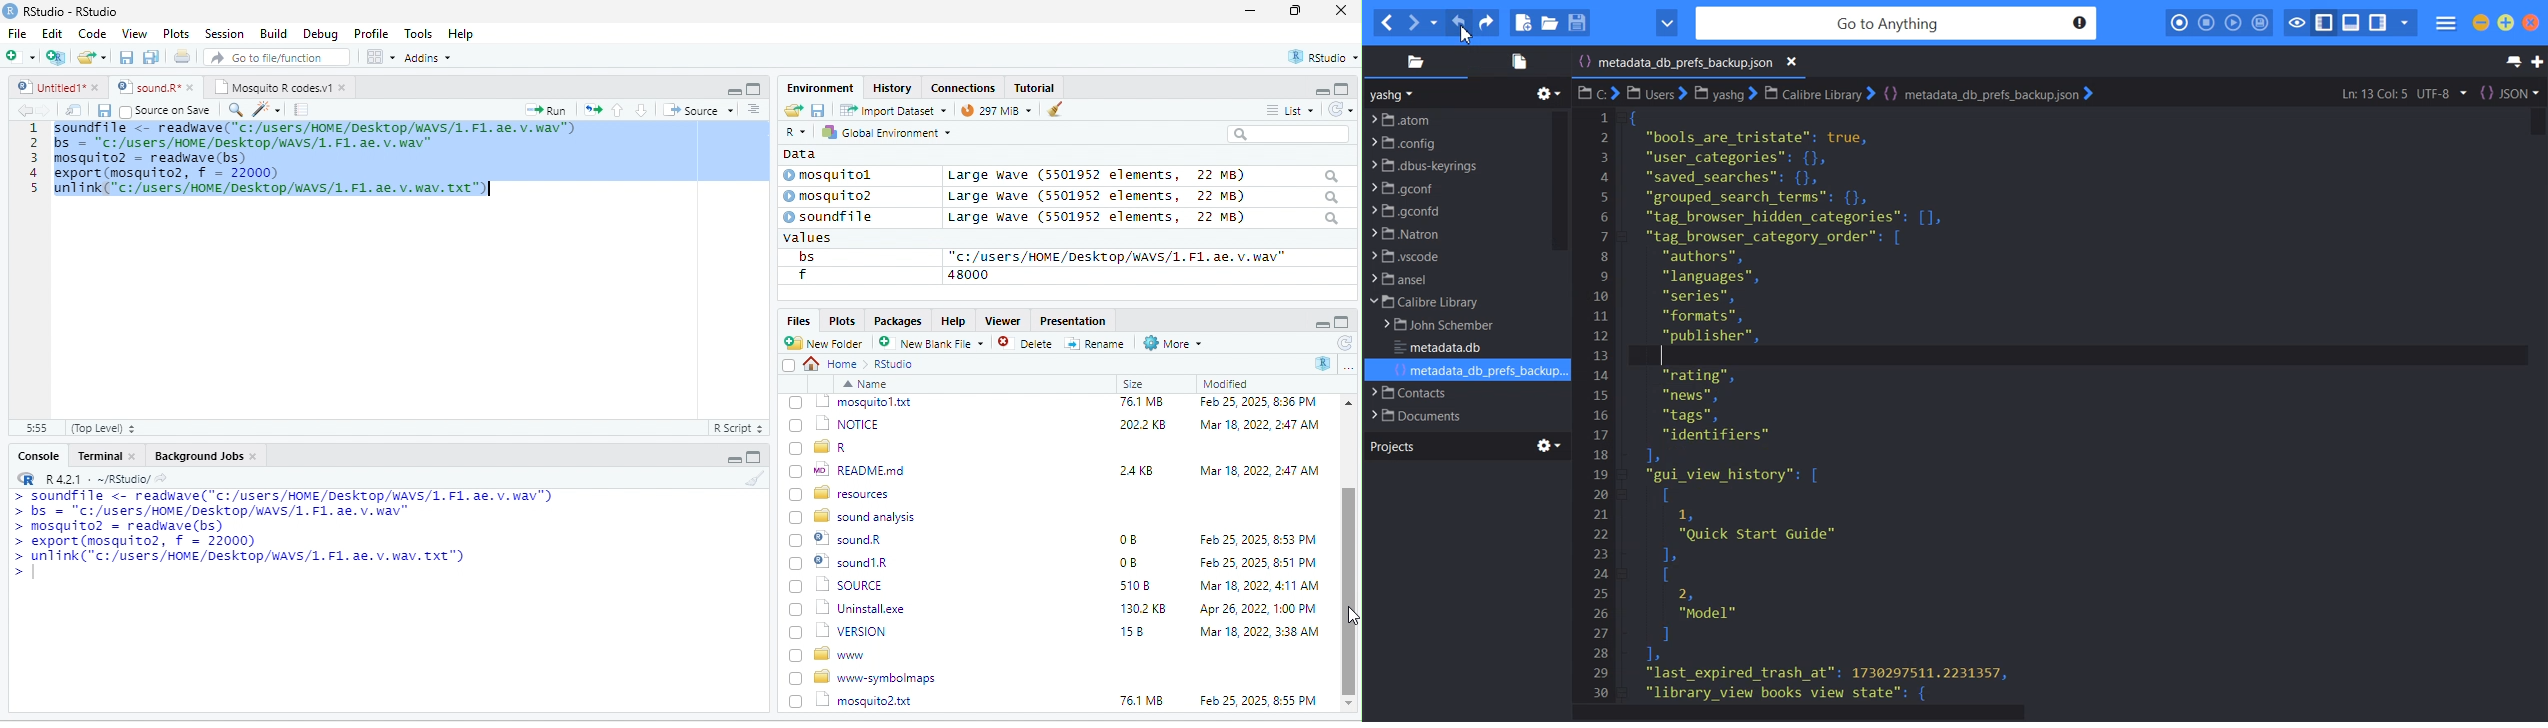 Image resolution: width=2548 pixels, height=728 pixels. Describe the element at coordinates (1145, 196) in the screenshot. I see `Large wave (550139372 elements, JZ MB)` at that location.